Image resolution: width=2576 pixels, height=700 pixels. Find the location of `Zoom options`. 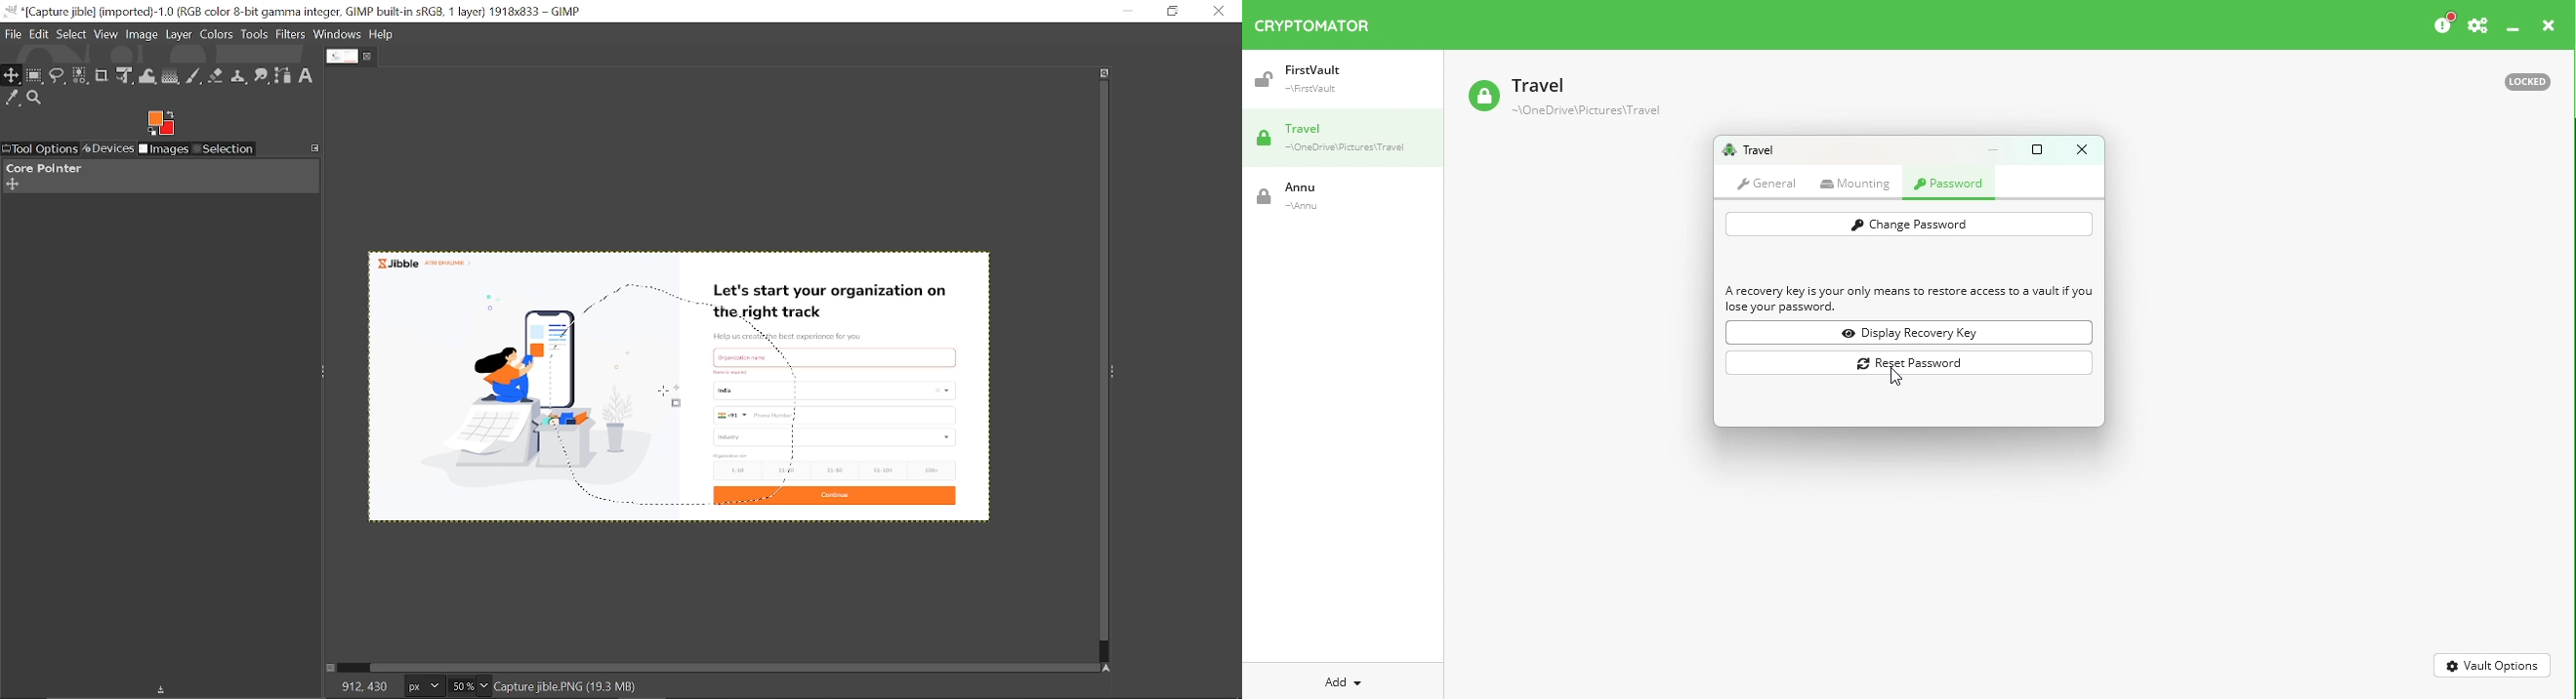

Zoom options is located at coordinates (483, 686).